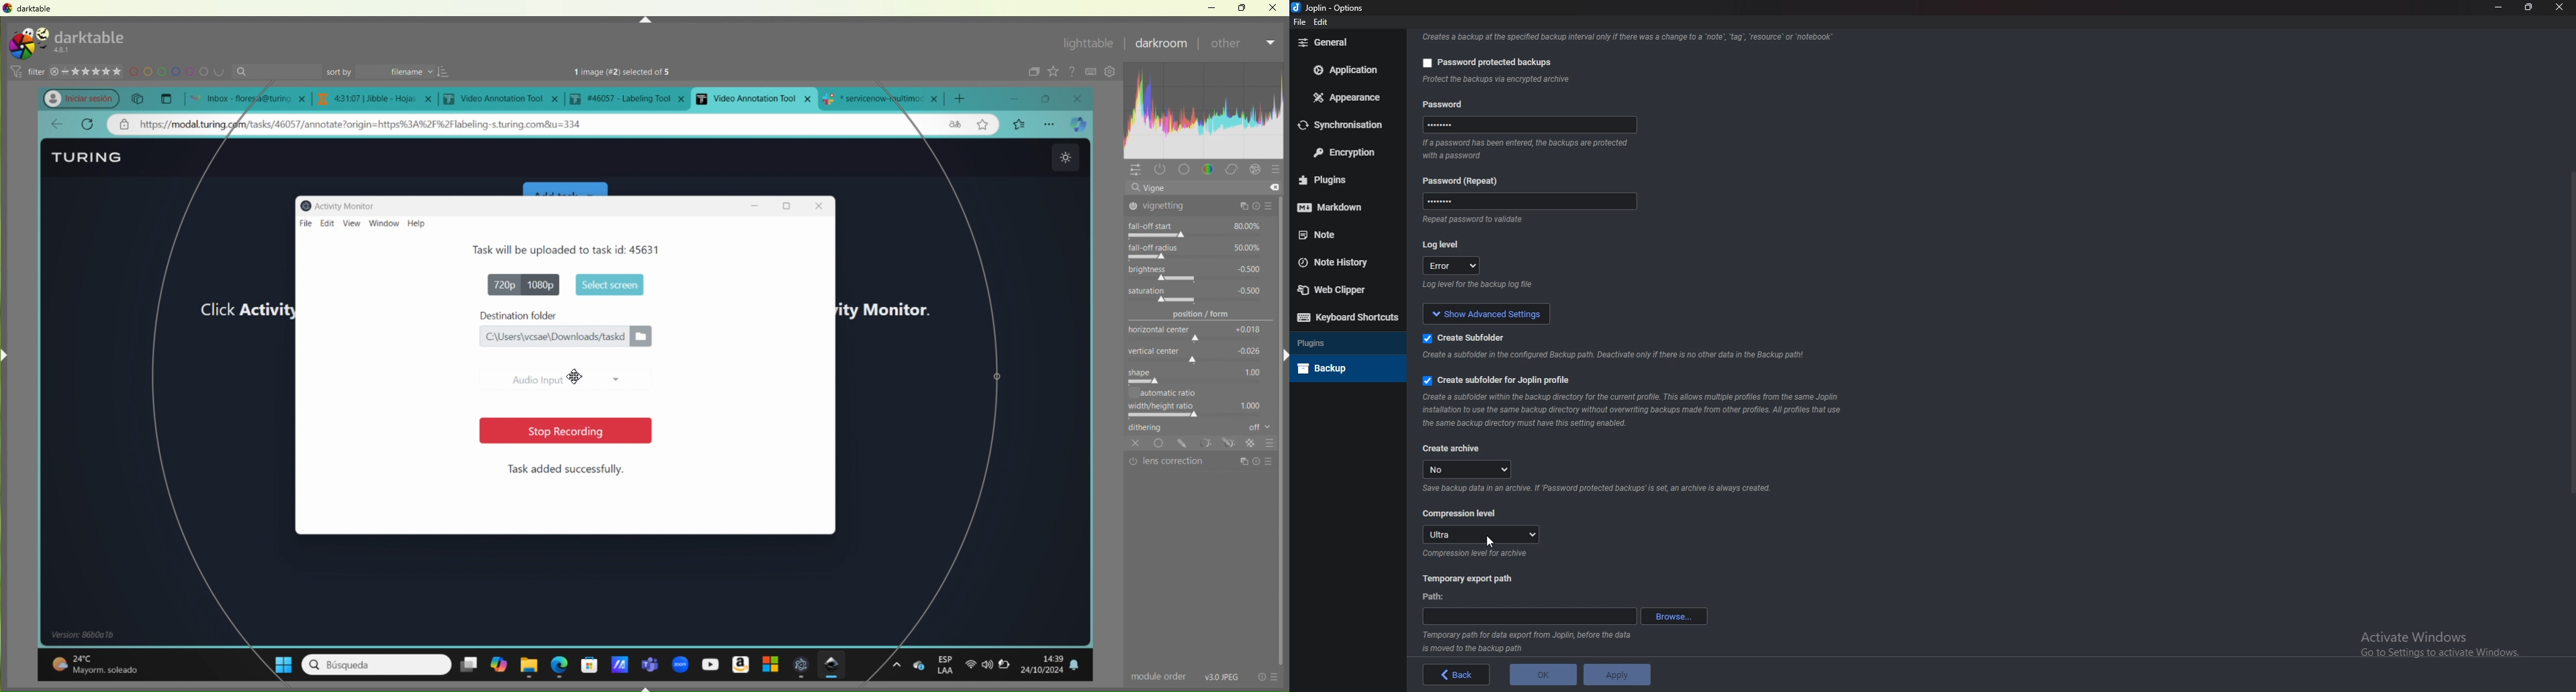 This screenshot has height=700, width=2576. I want to click on Compression level, so click(1462, 513).